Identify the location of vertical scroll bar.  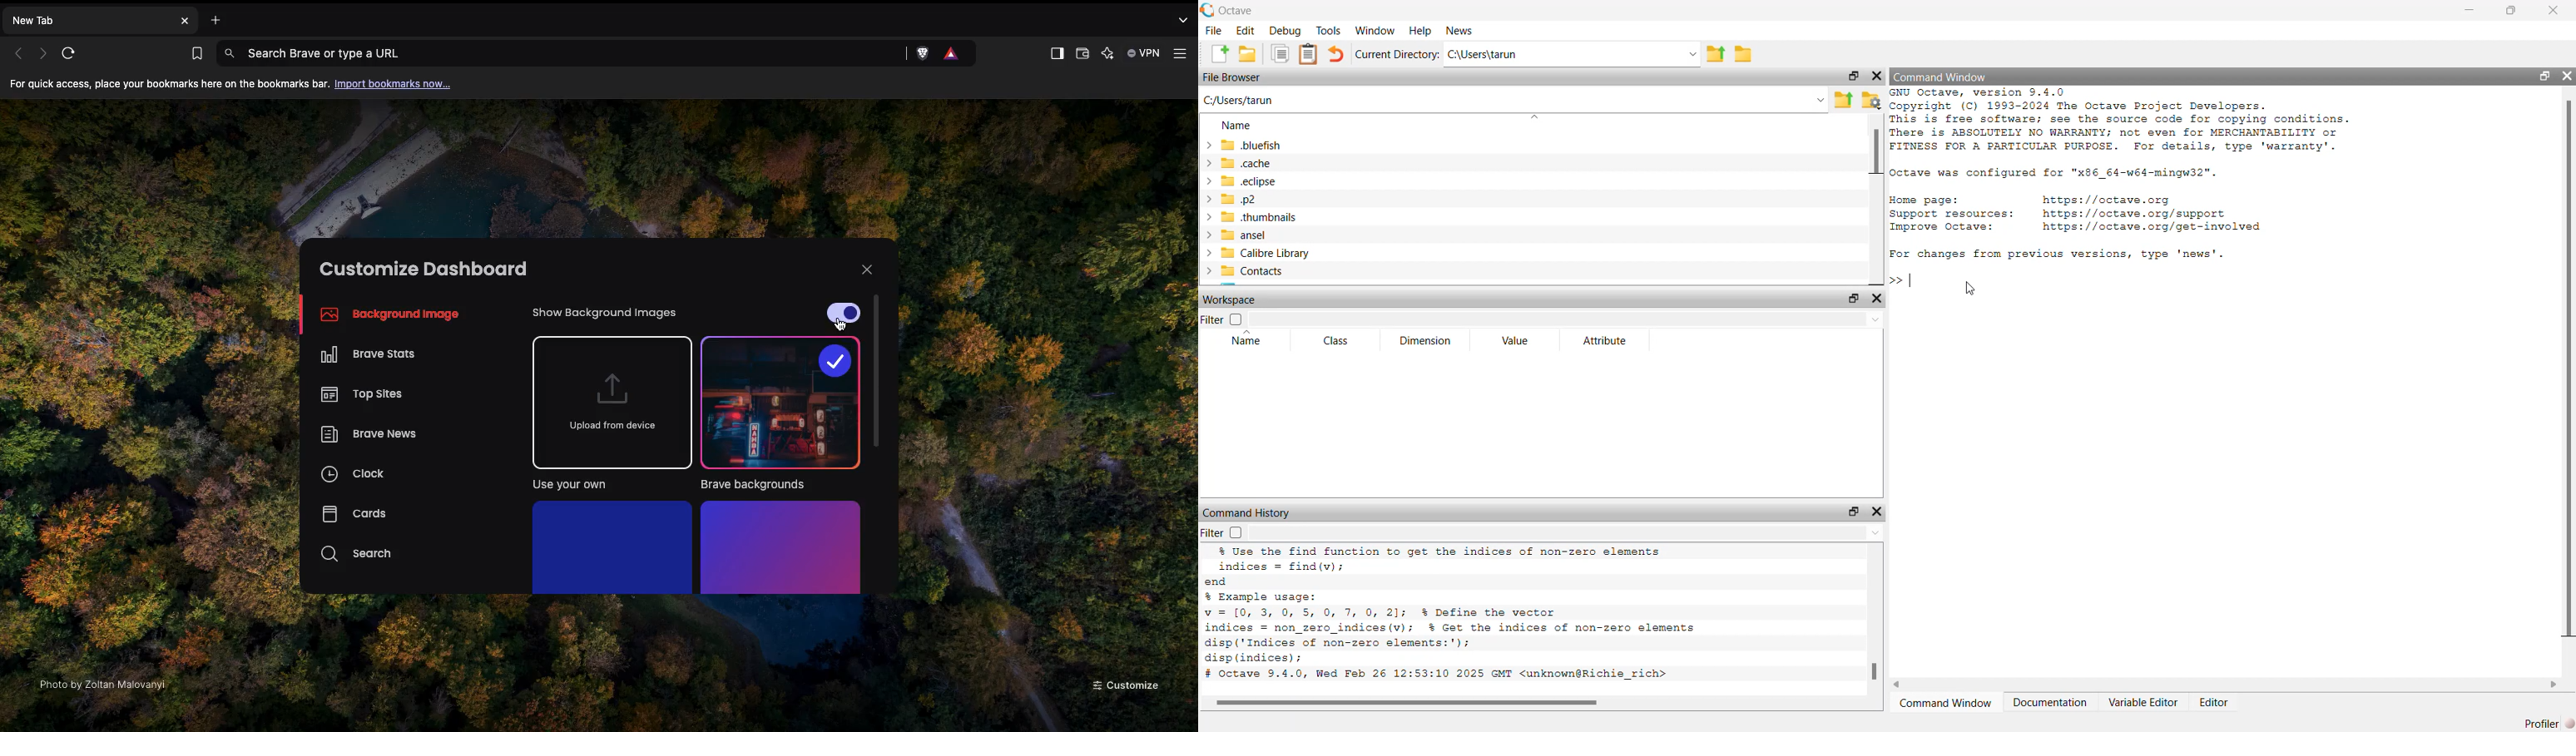
(1876, 198).